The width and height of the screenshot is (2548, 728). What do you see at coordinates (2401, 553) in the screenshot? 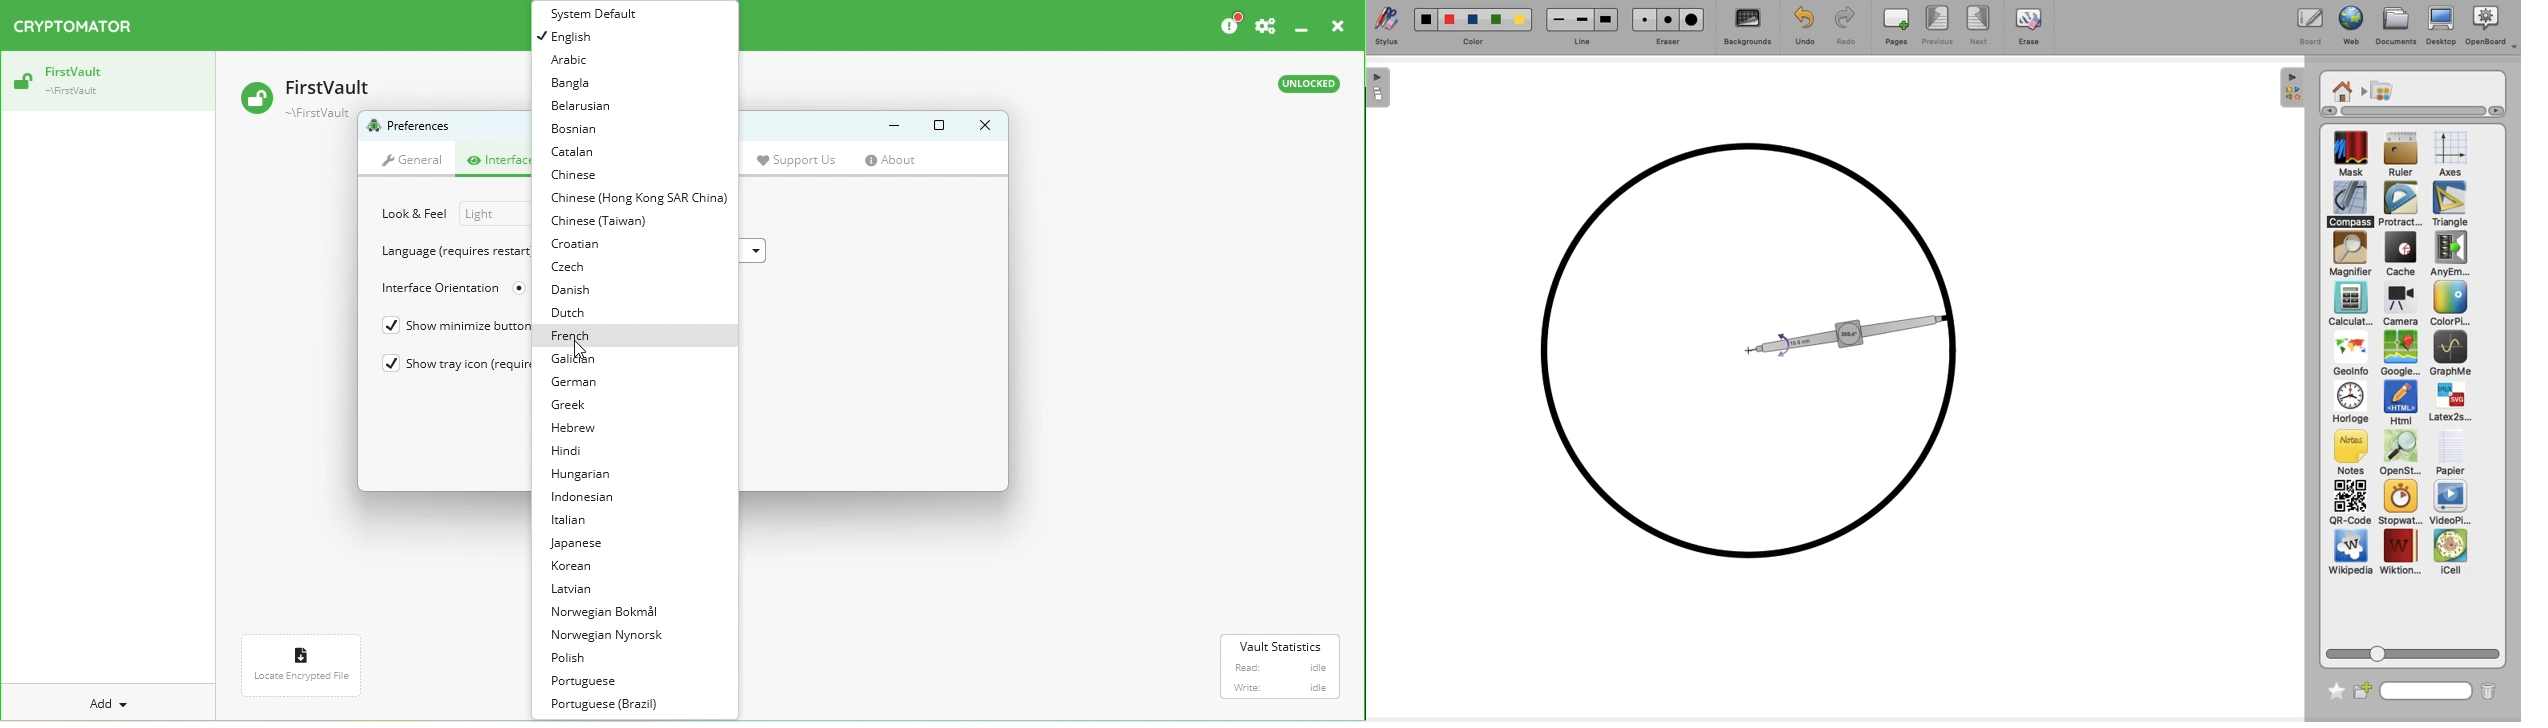
I see `Wiktion` at bounding box center [2401, 553].